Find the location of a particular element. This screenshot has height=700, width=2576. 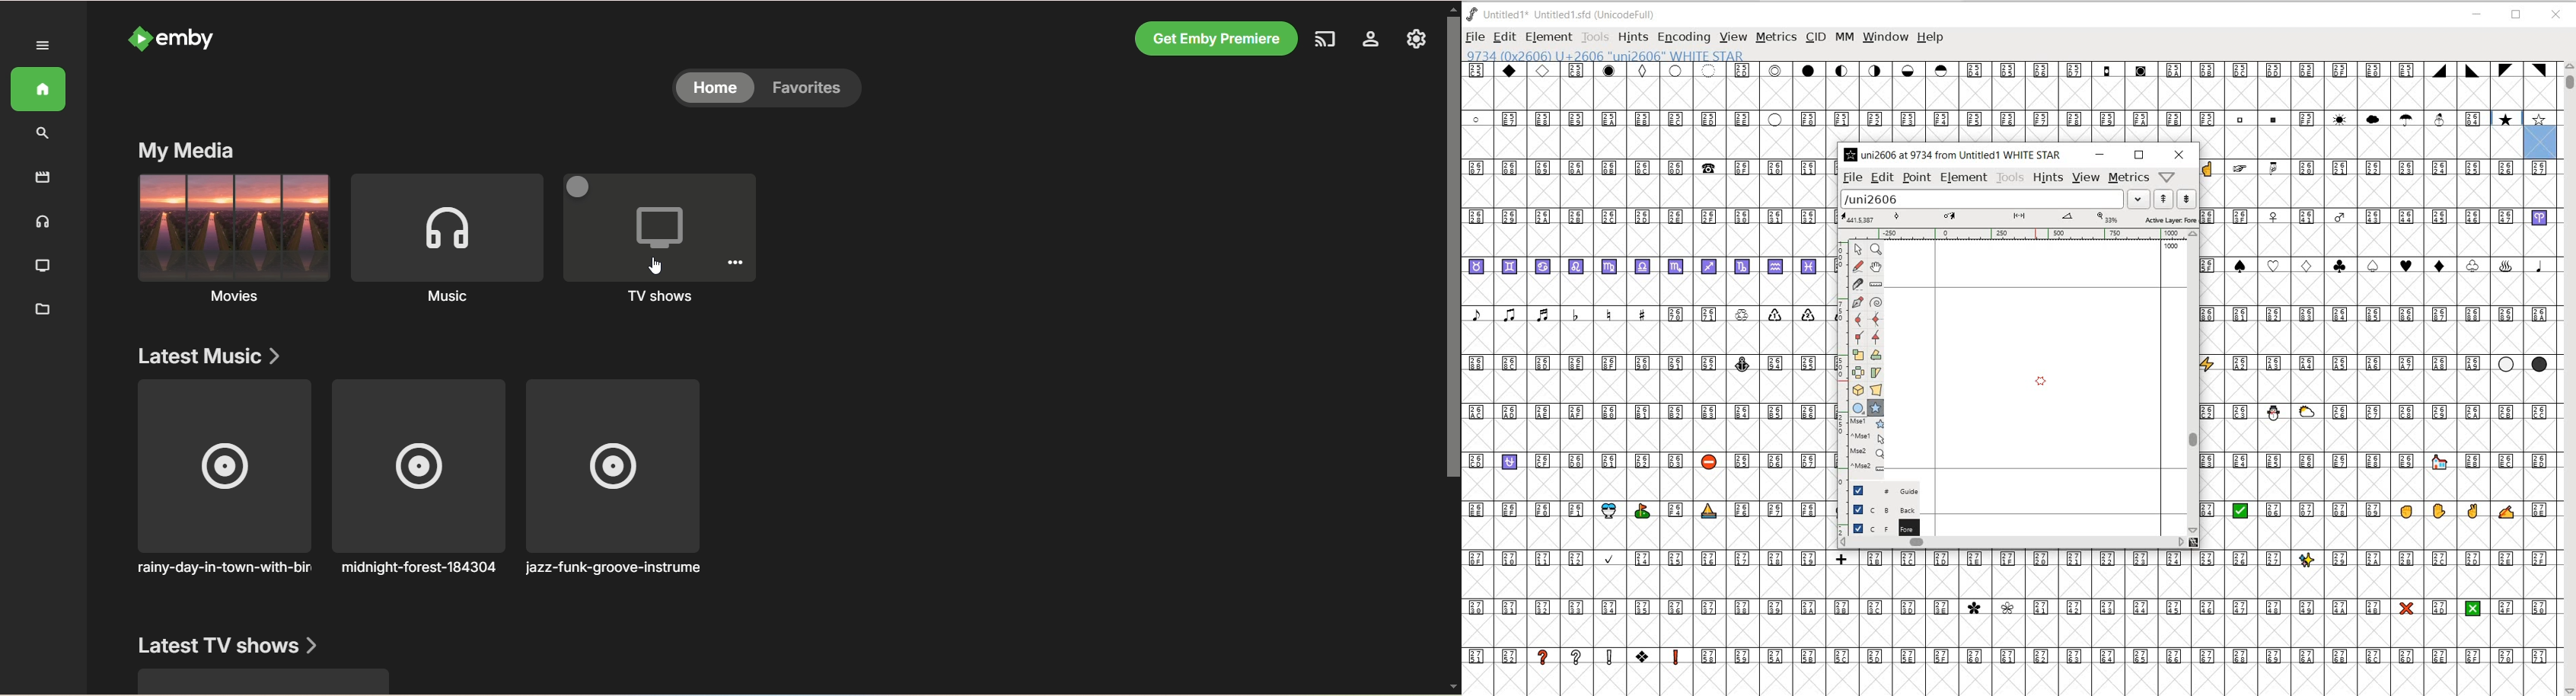

MEASURE DISTANCE  is located at coordinates (1877, 285).